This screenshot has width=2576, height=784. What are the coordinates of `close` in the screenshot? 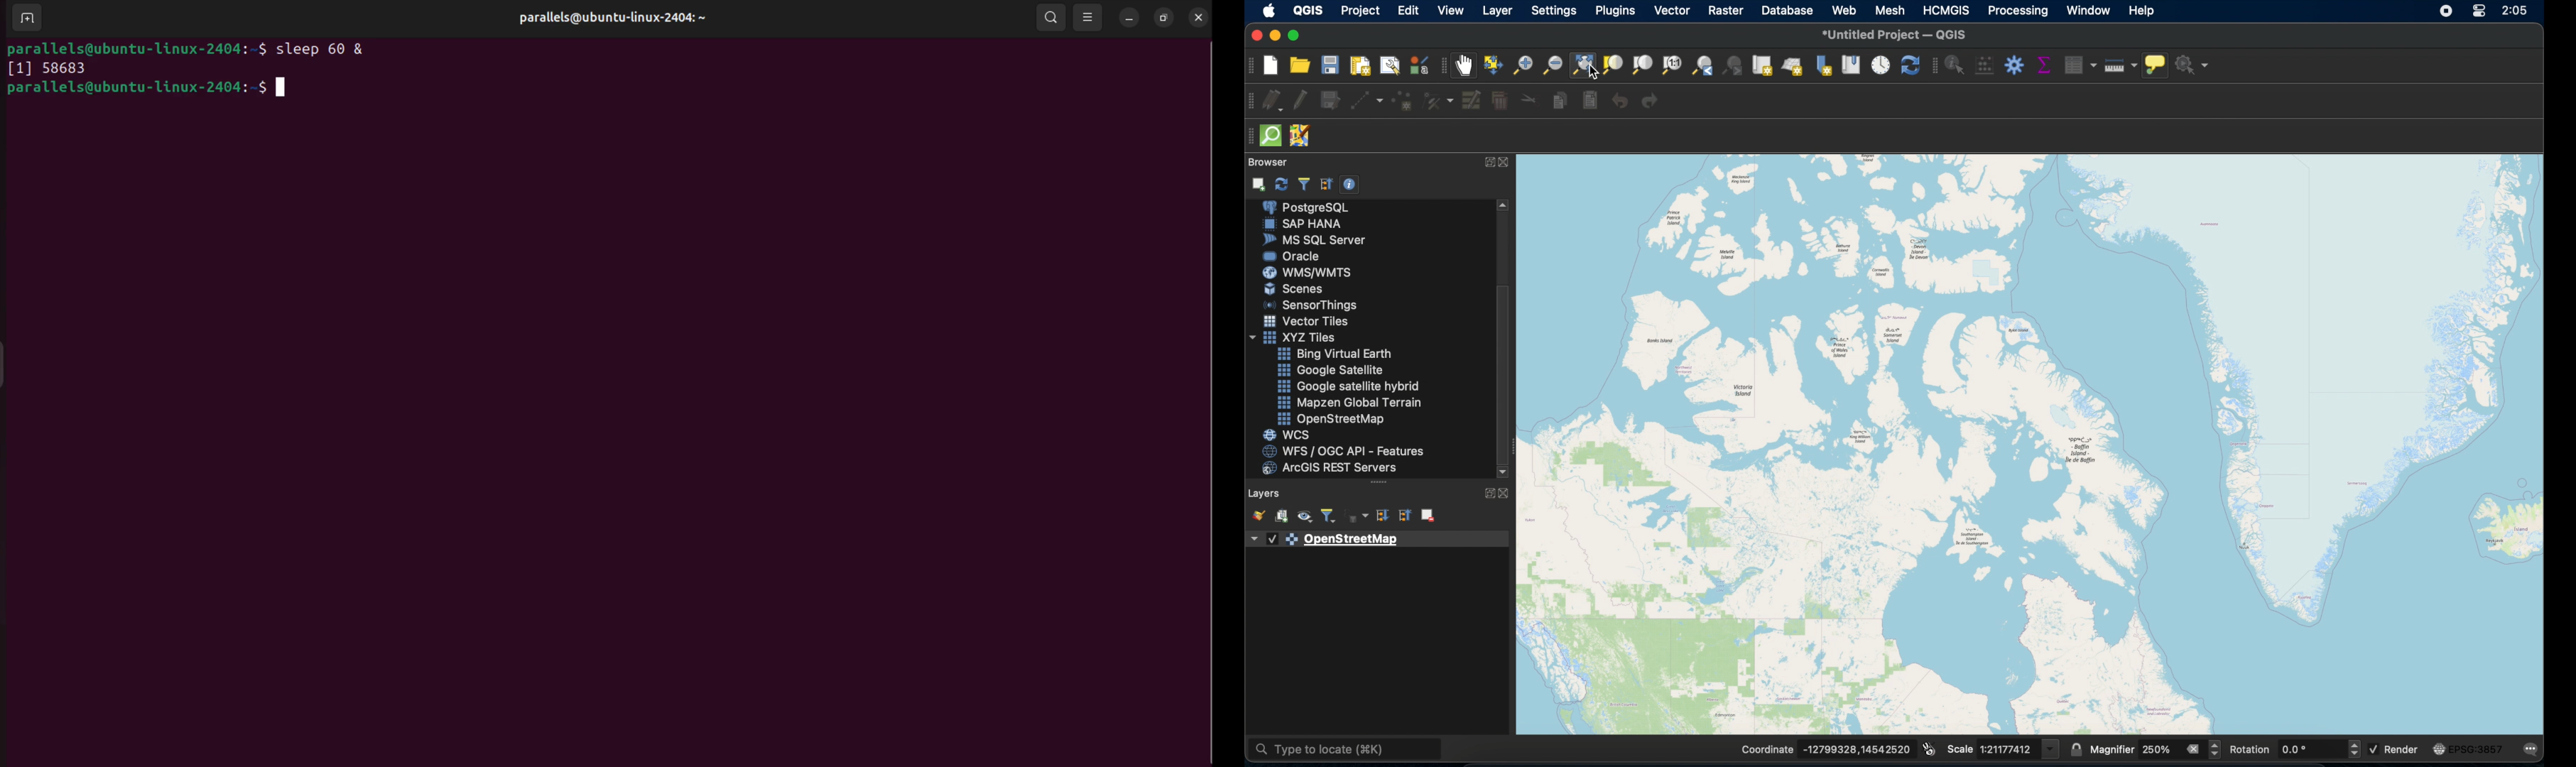 It's located at (1197, 16).